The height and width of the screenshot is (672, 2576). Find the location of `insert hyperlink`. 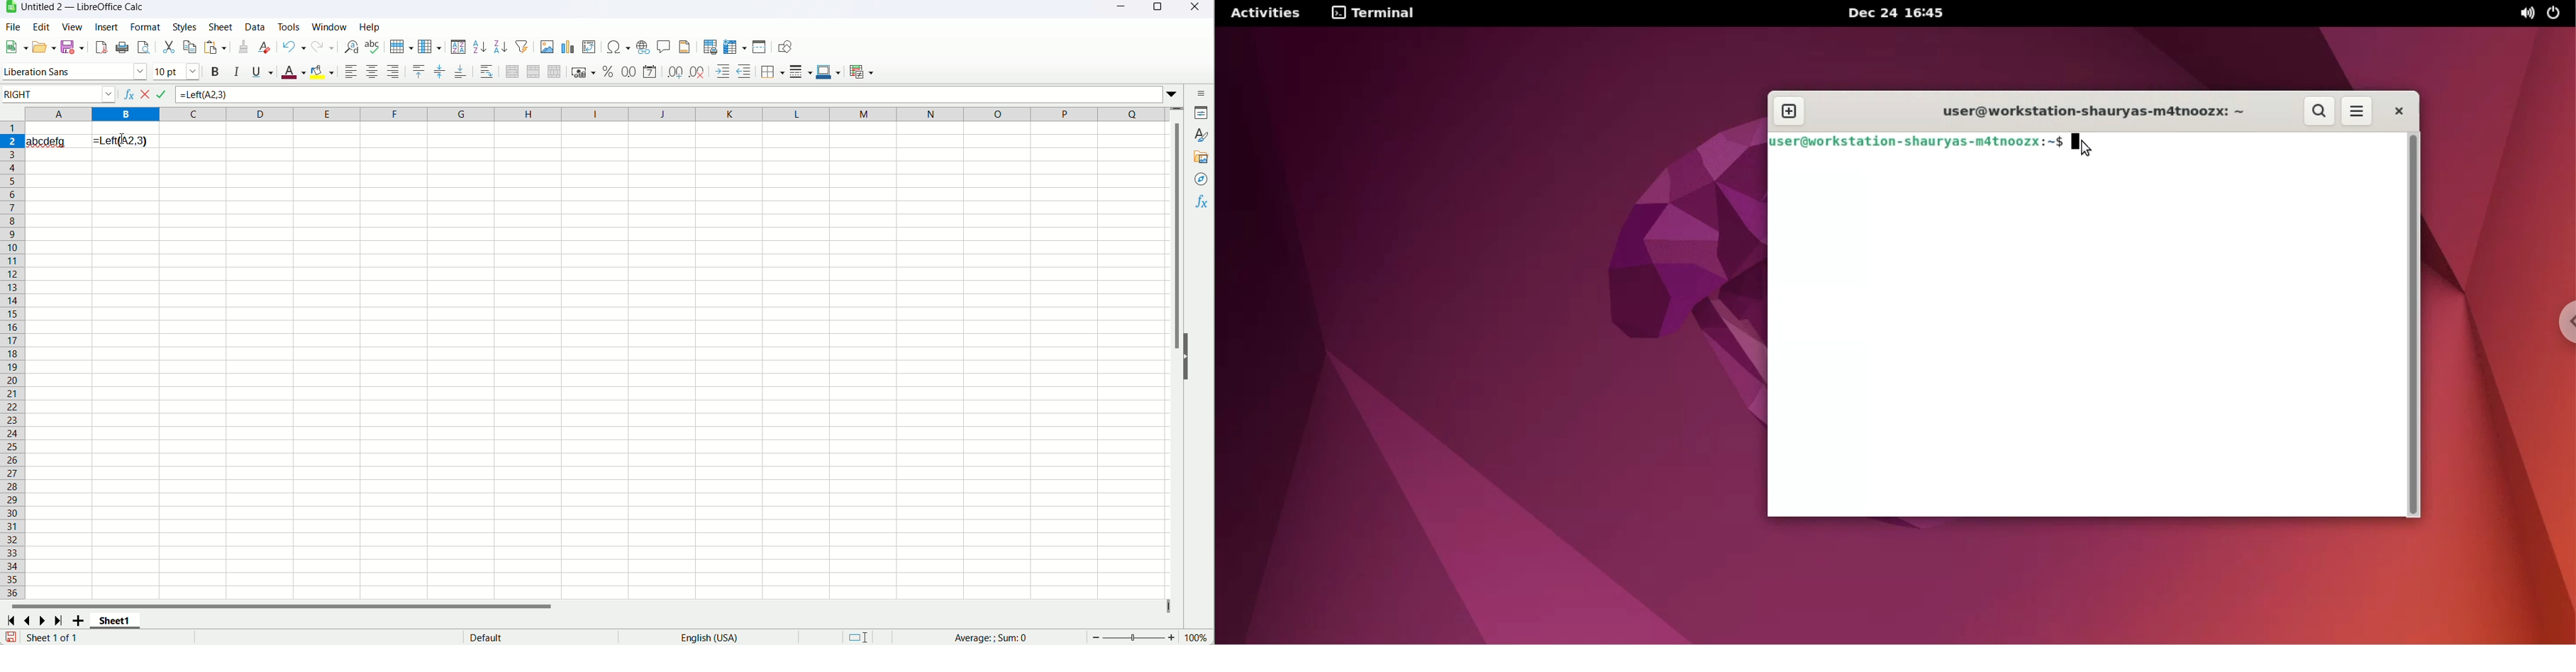

insert hyperlink is located at coordinates (642, 47).